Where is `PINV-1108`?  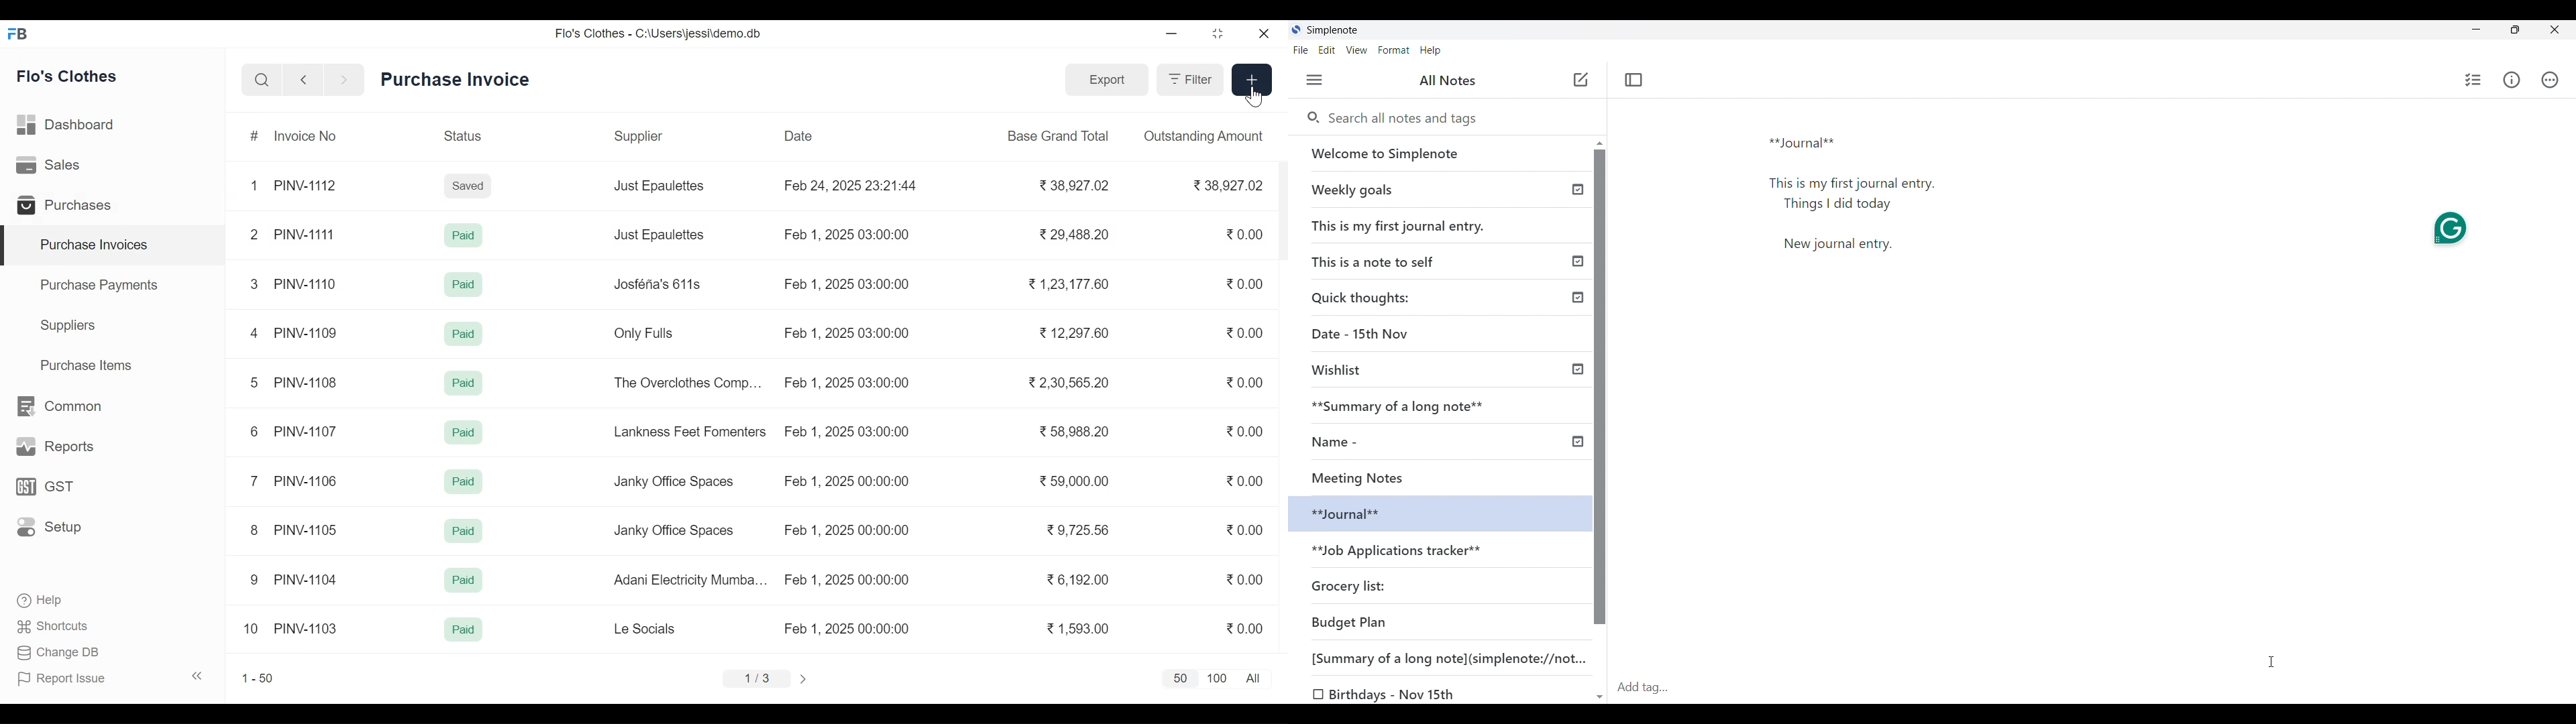 PINV-1108 is located at coordinates (307, 381).